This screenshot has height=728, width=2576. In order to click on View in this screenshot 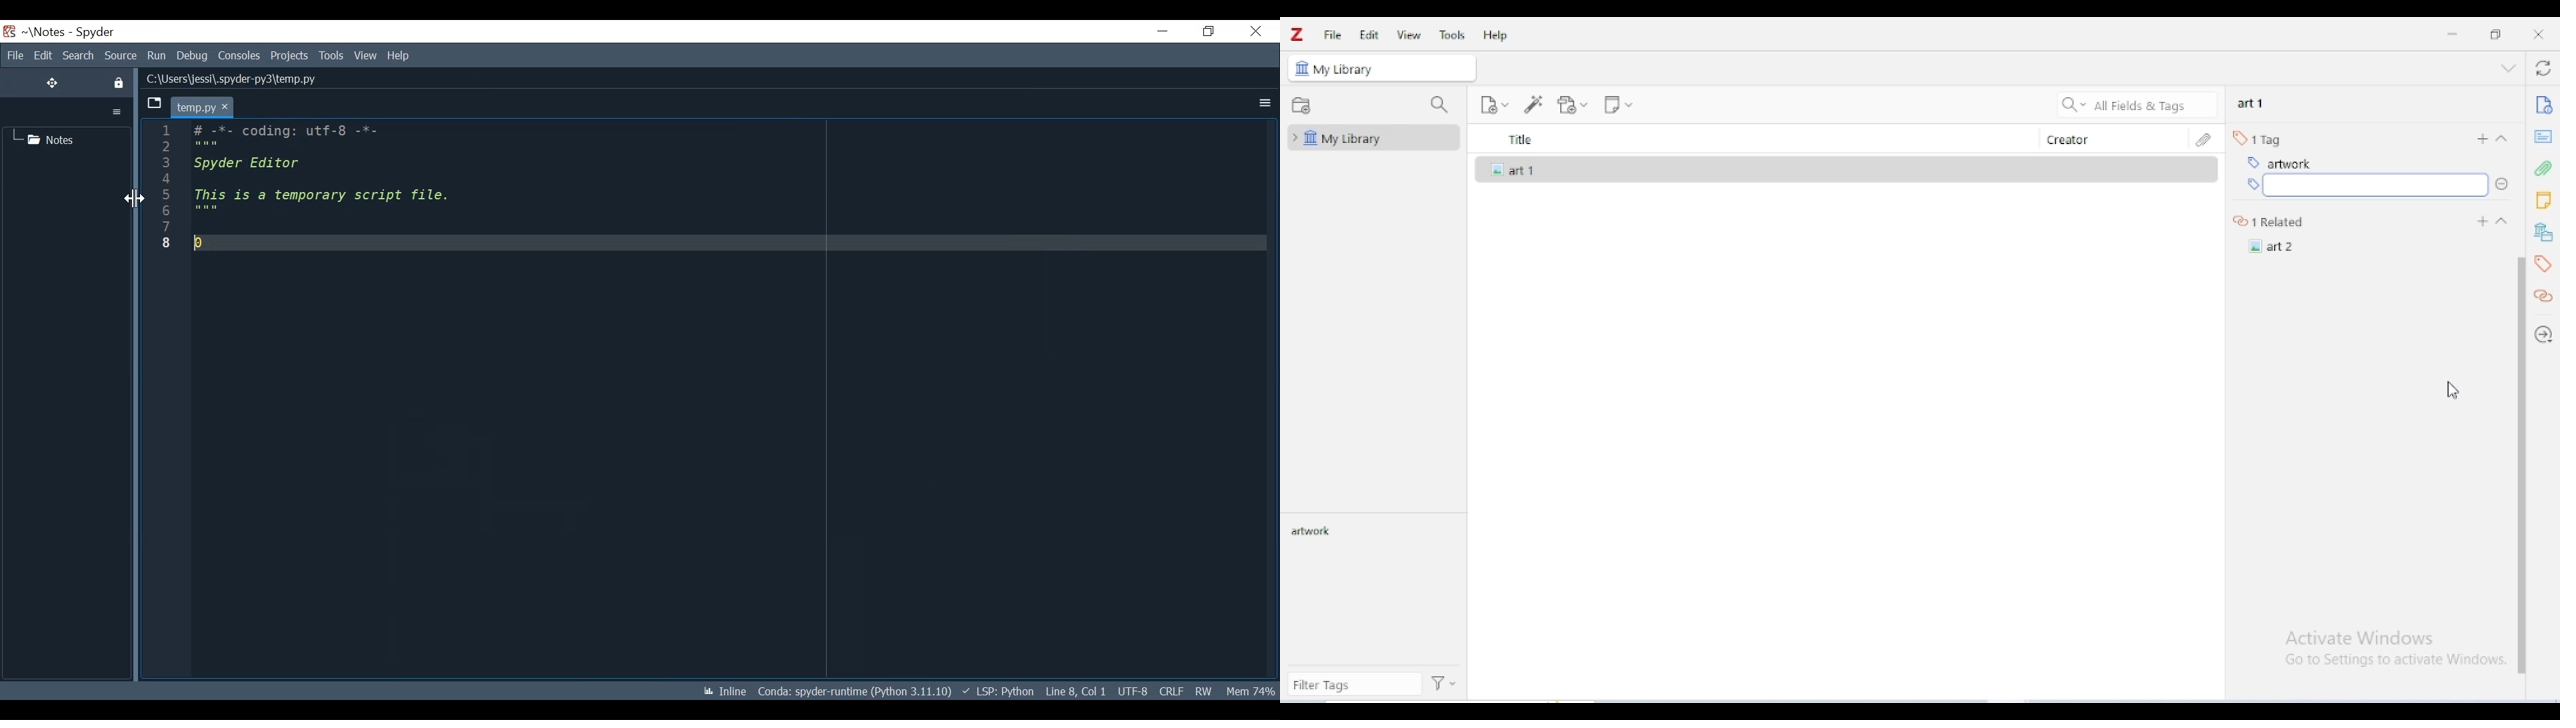, I will do `click(366, 57)`.